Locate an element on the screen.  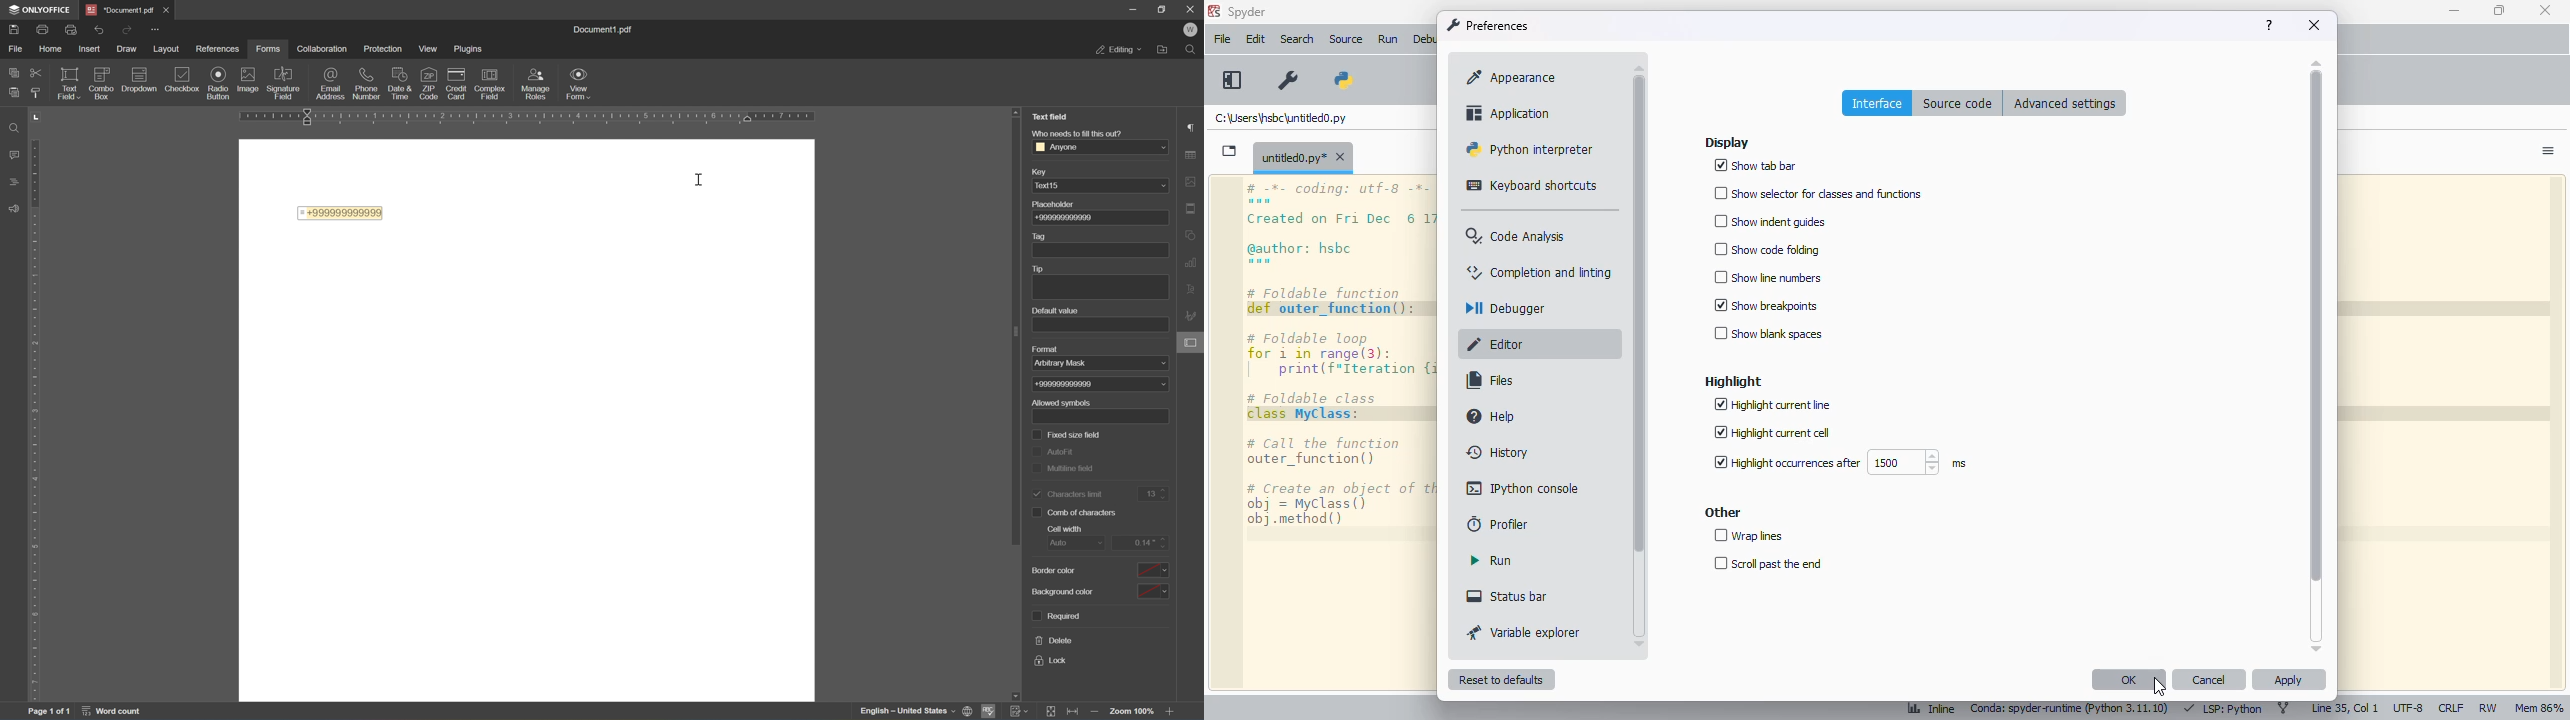
chart settings is located at coordinates (1194, 263).